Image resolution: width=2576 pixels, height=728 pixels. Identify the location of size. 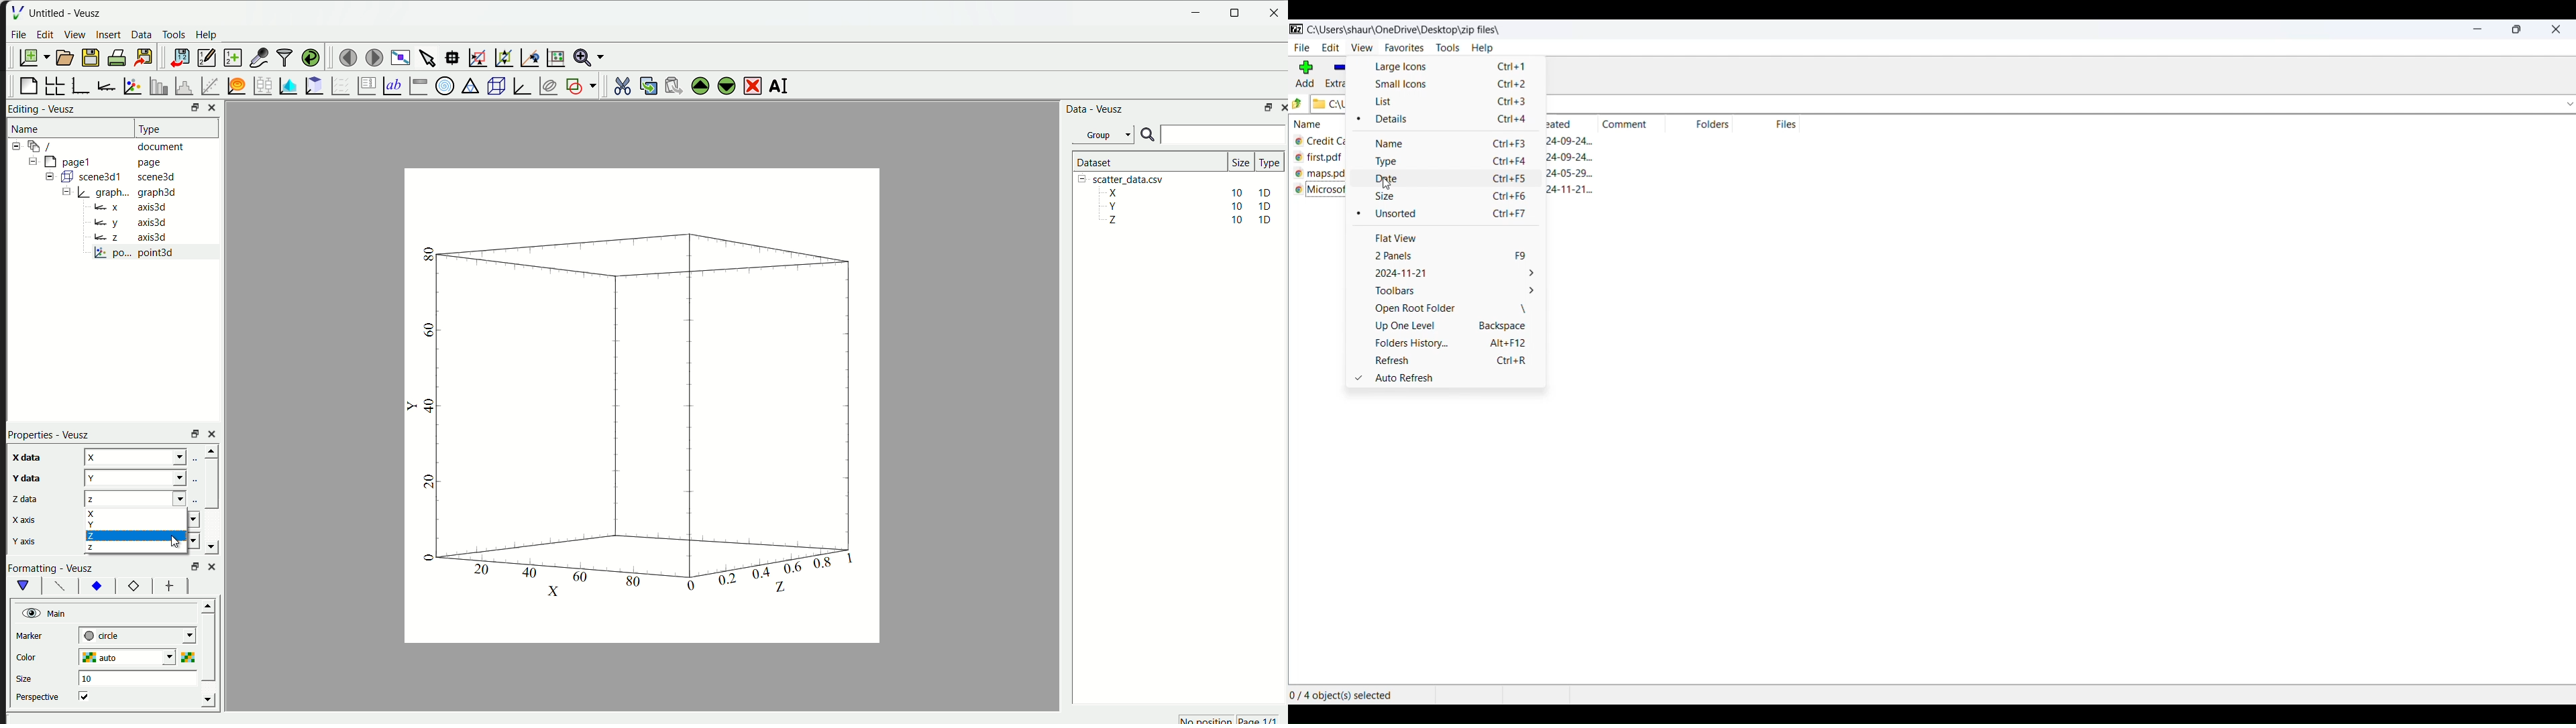
(28, 676).